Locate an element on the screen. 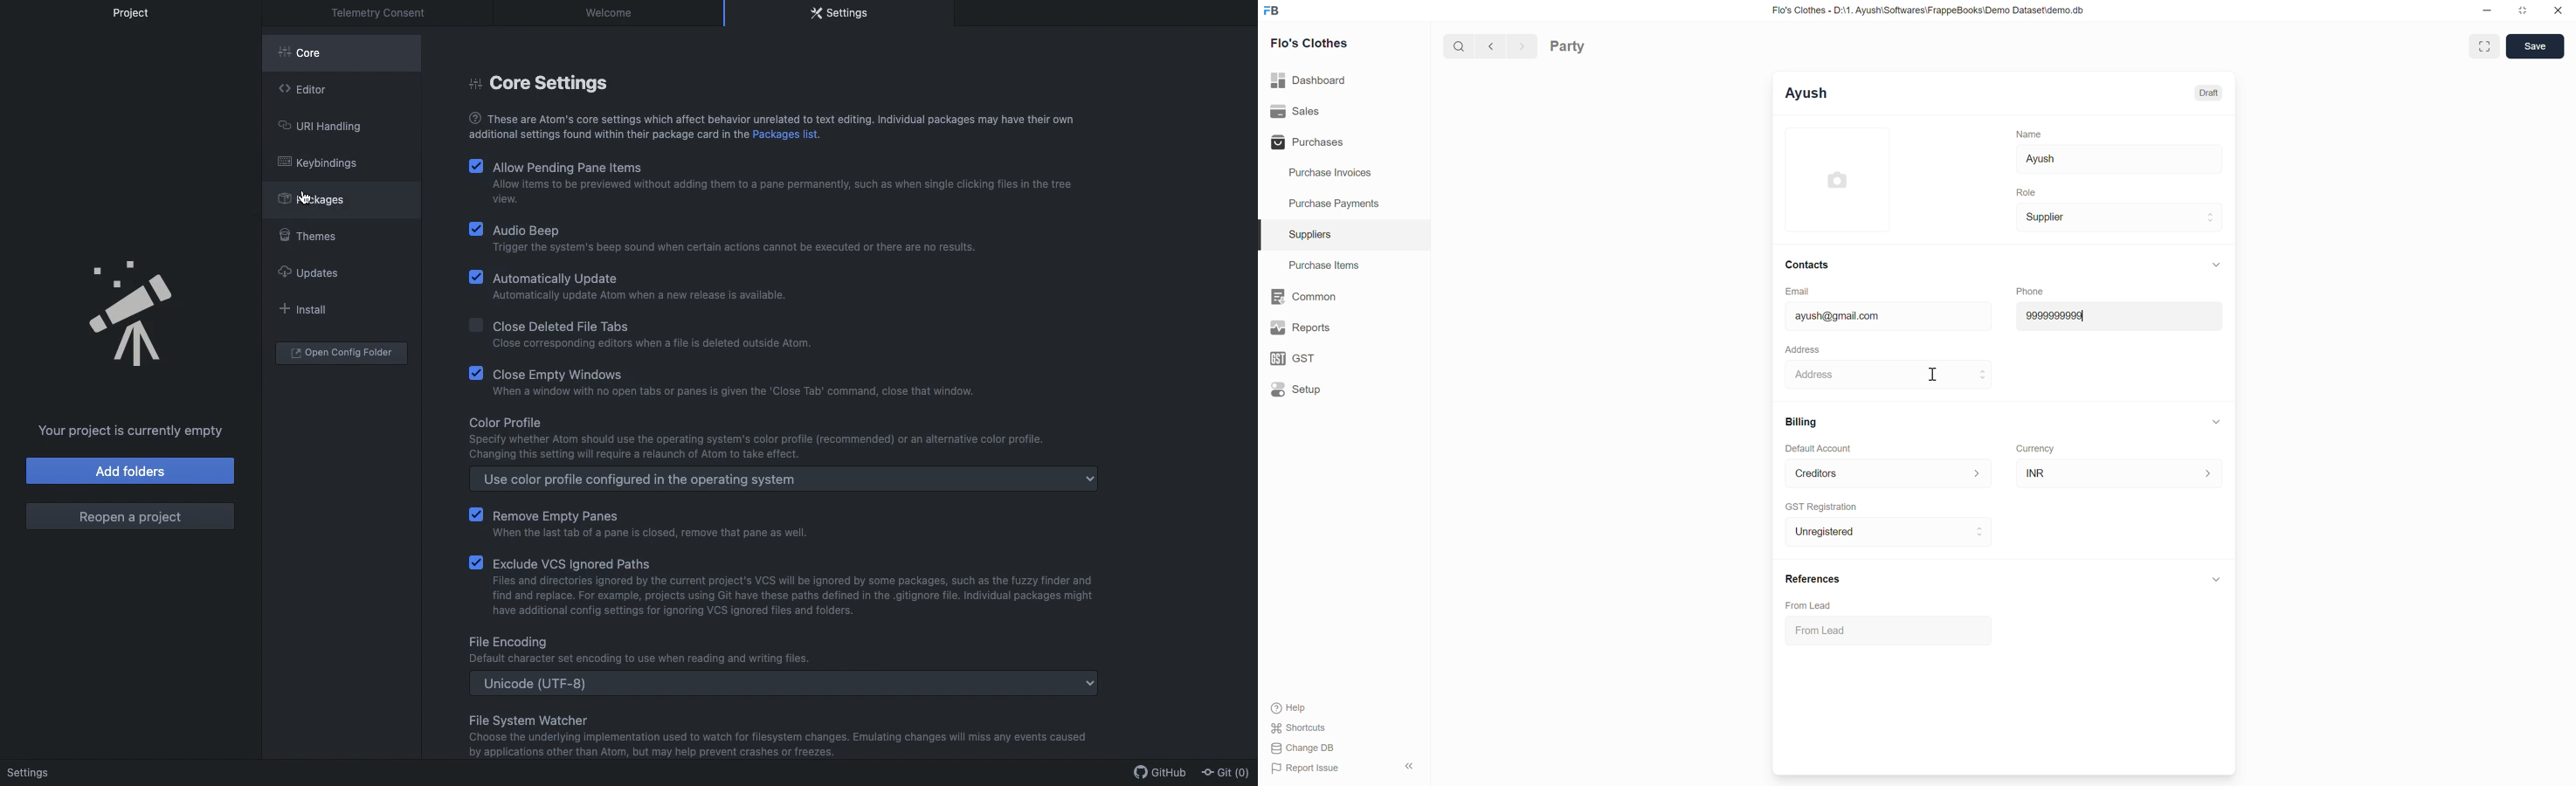 The image size is (2576, 812). Previous is located at coordinates (1491, 45).